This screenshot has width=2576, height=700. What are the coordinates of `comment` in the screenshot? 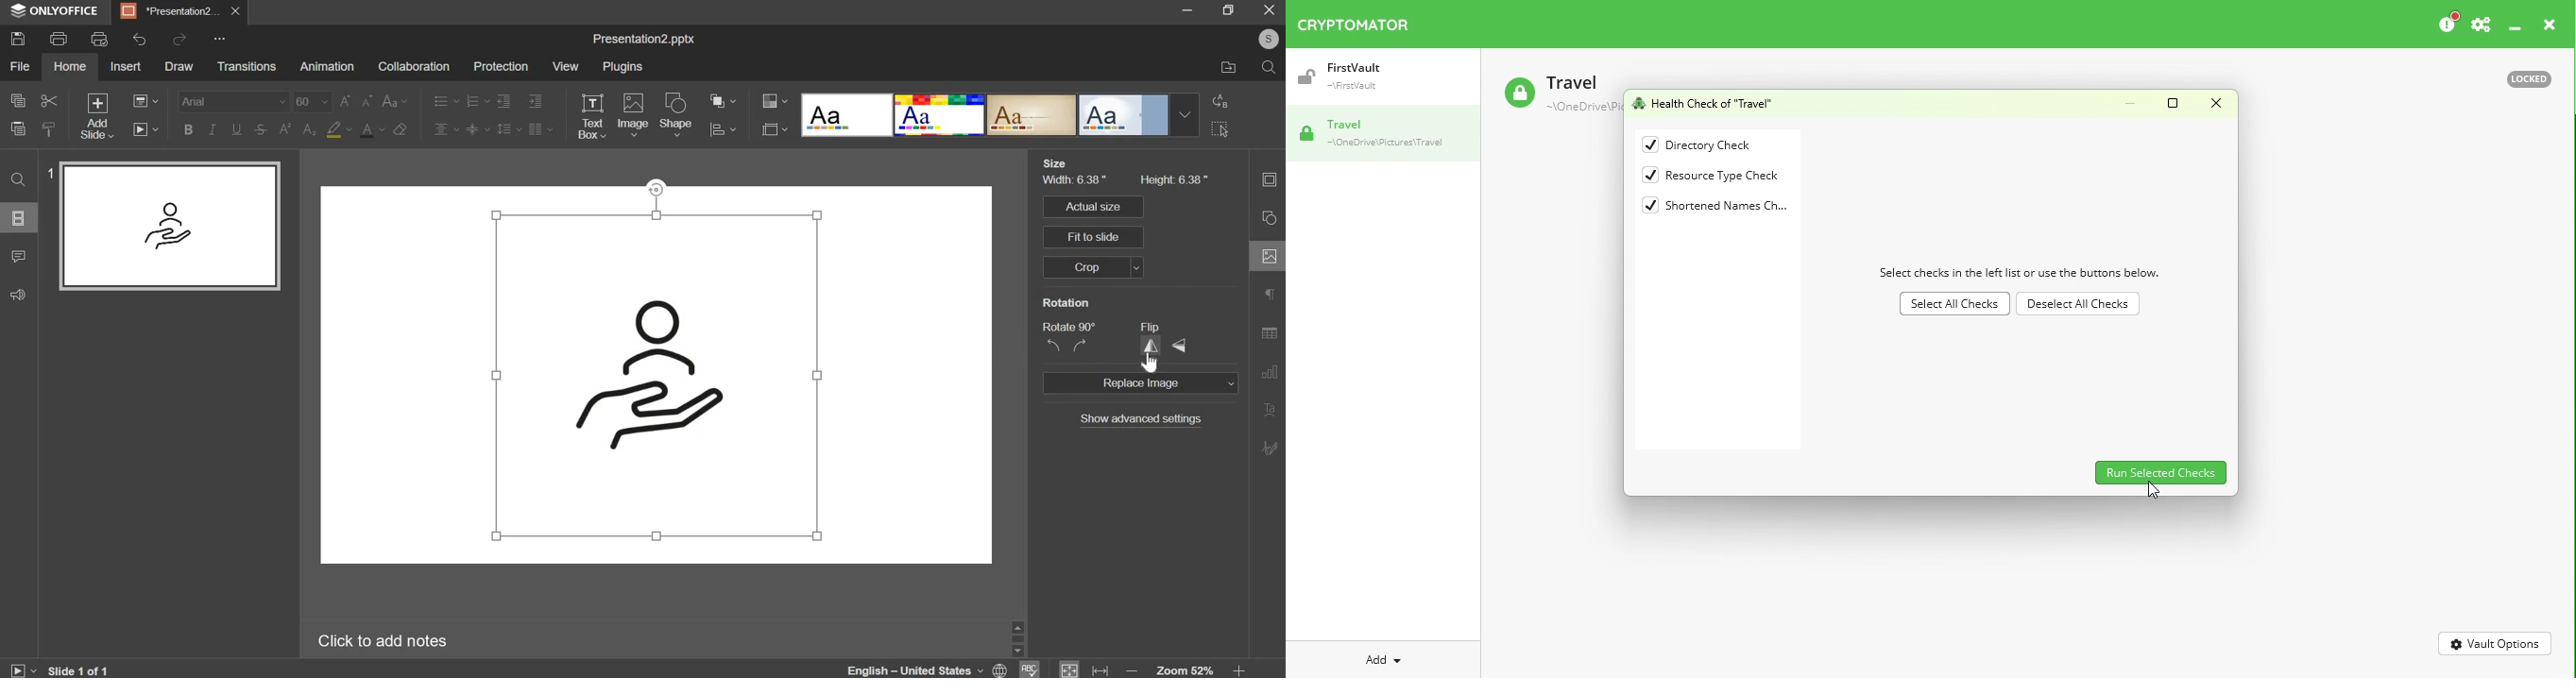 It's located at (17, 256).